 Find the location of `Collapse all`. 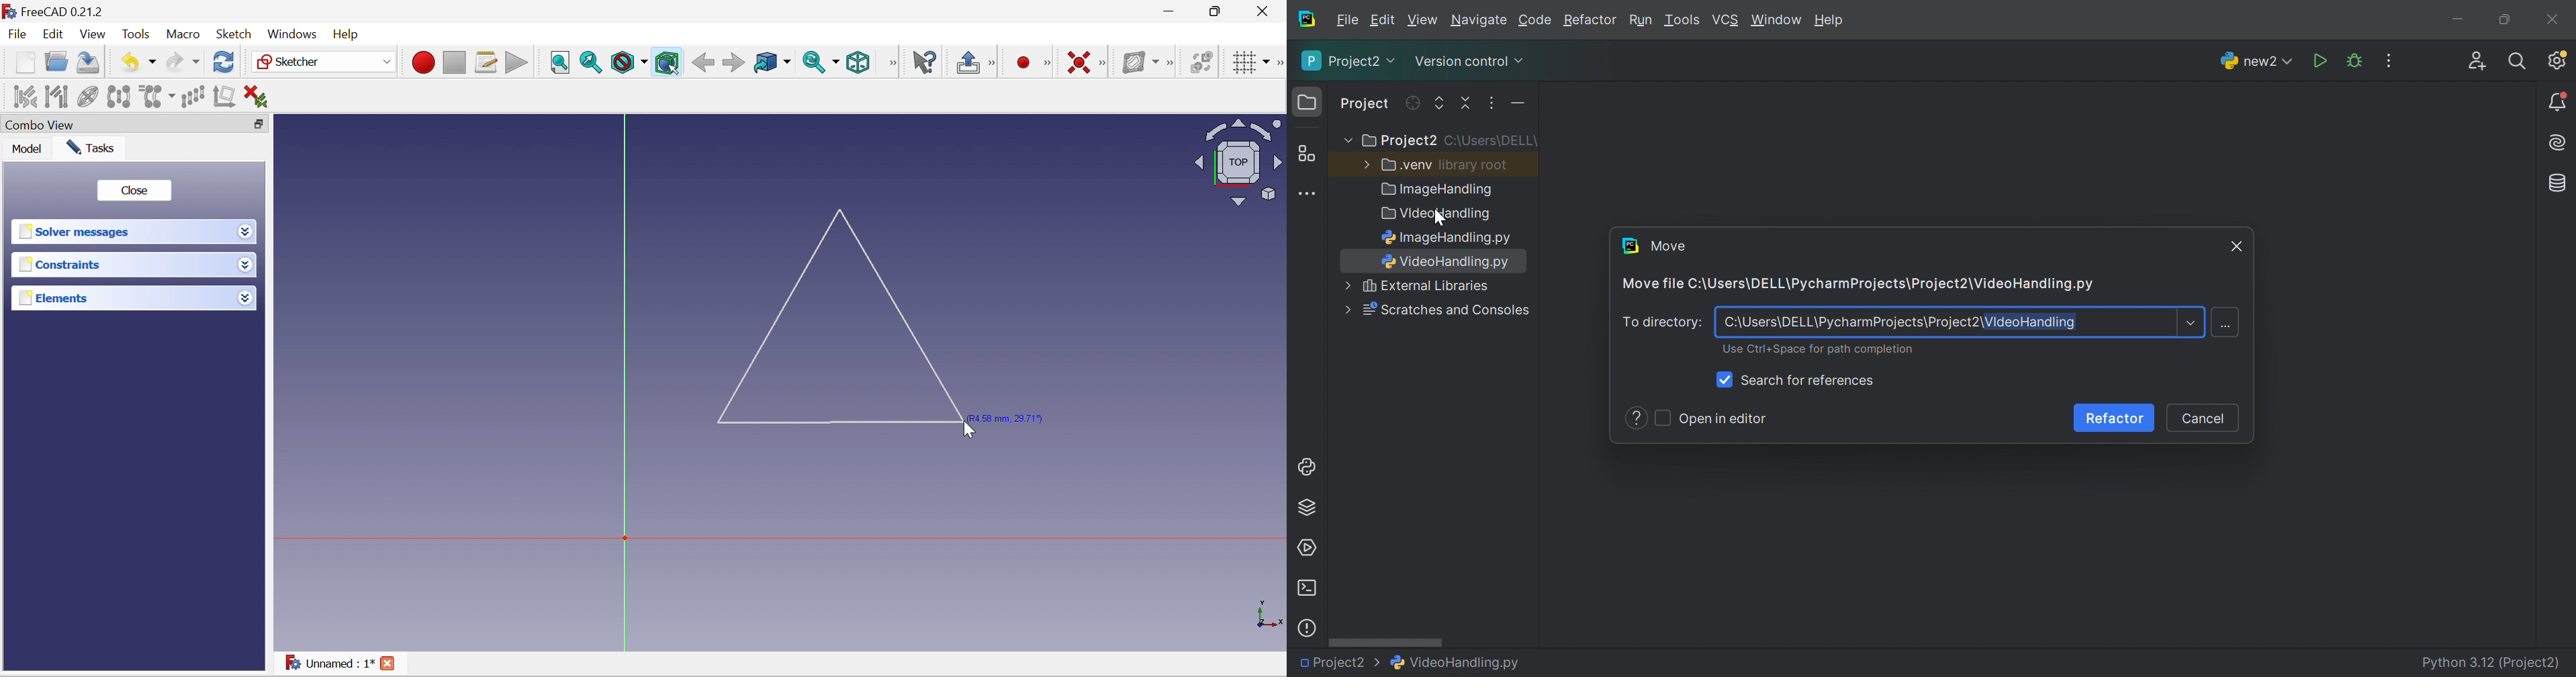

Collapse all is located at coordinates (1467, 103).